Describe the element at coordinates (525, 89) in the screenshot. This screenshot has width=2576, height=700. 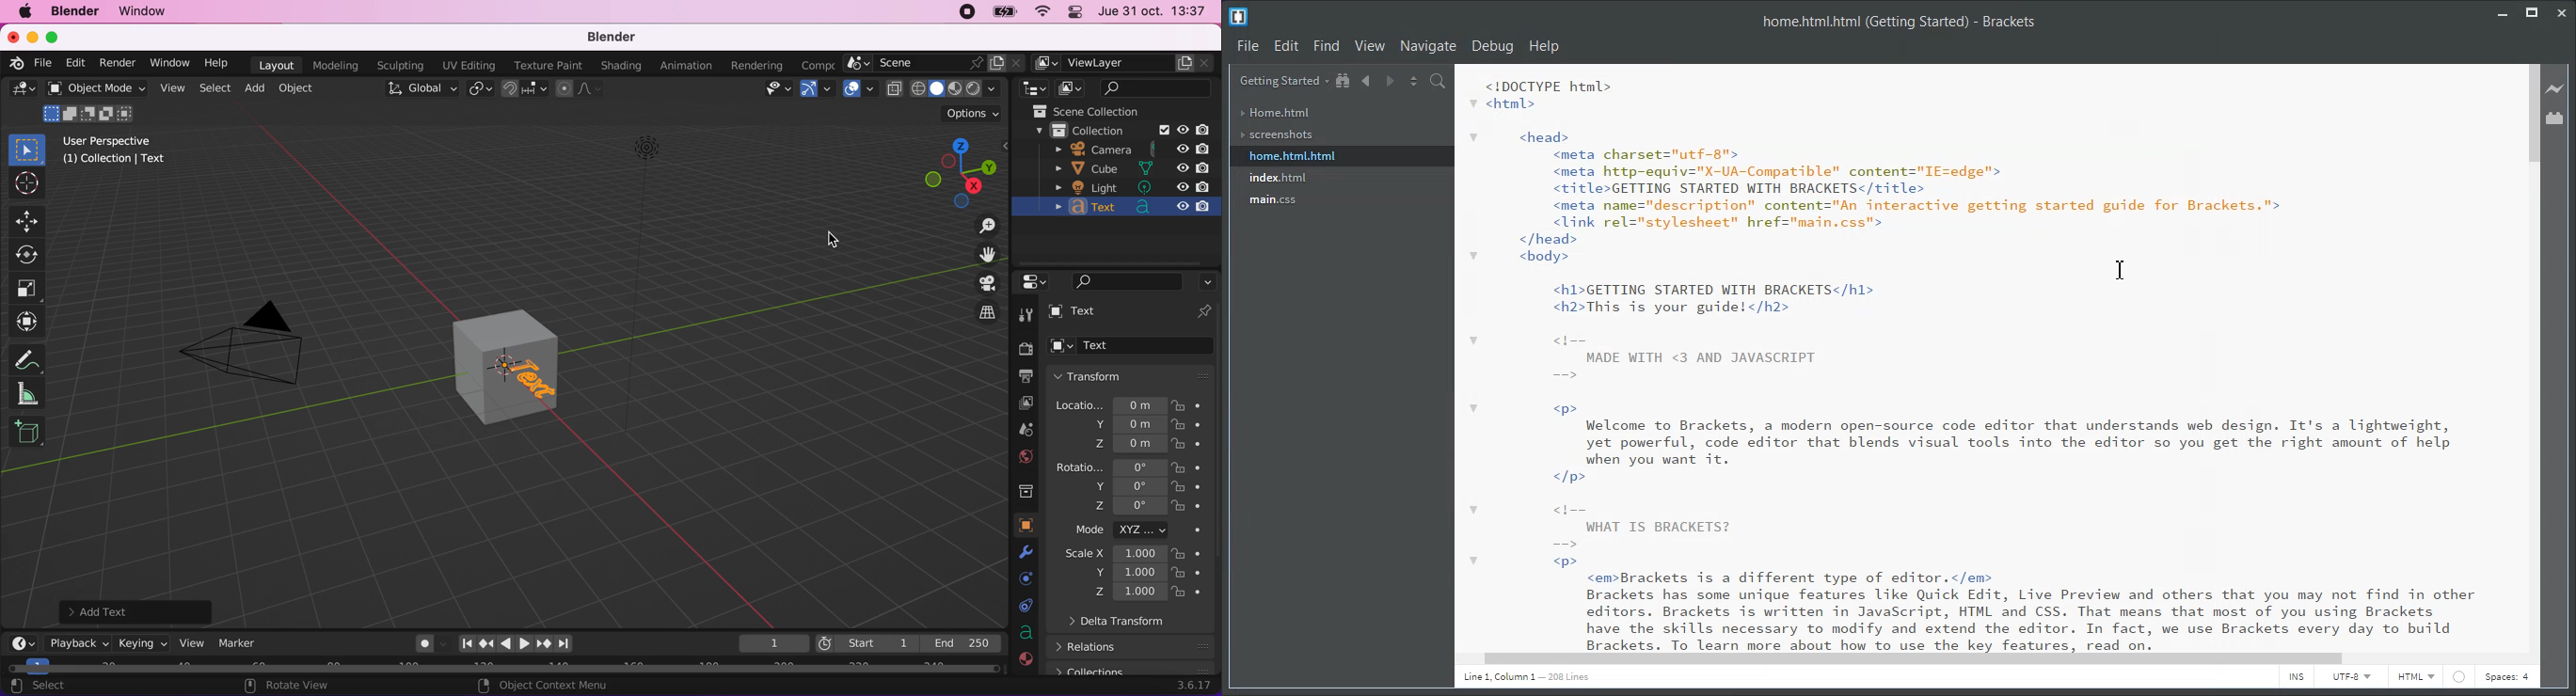
I see `snapping` at that location.